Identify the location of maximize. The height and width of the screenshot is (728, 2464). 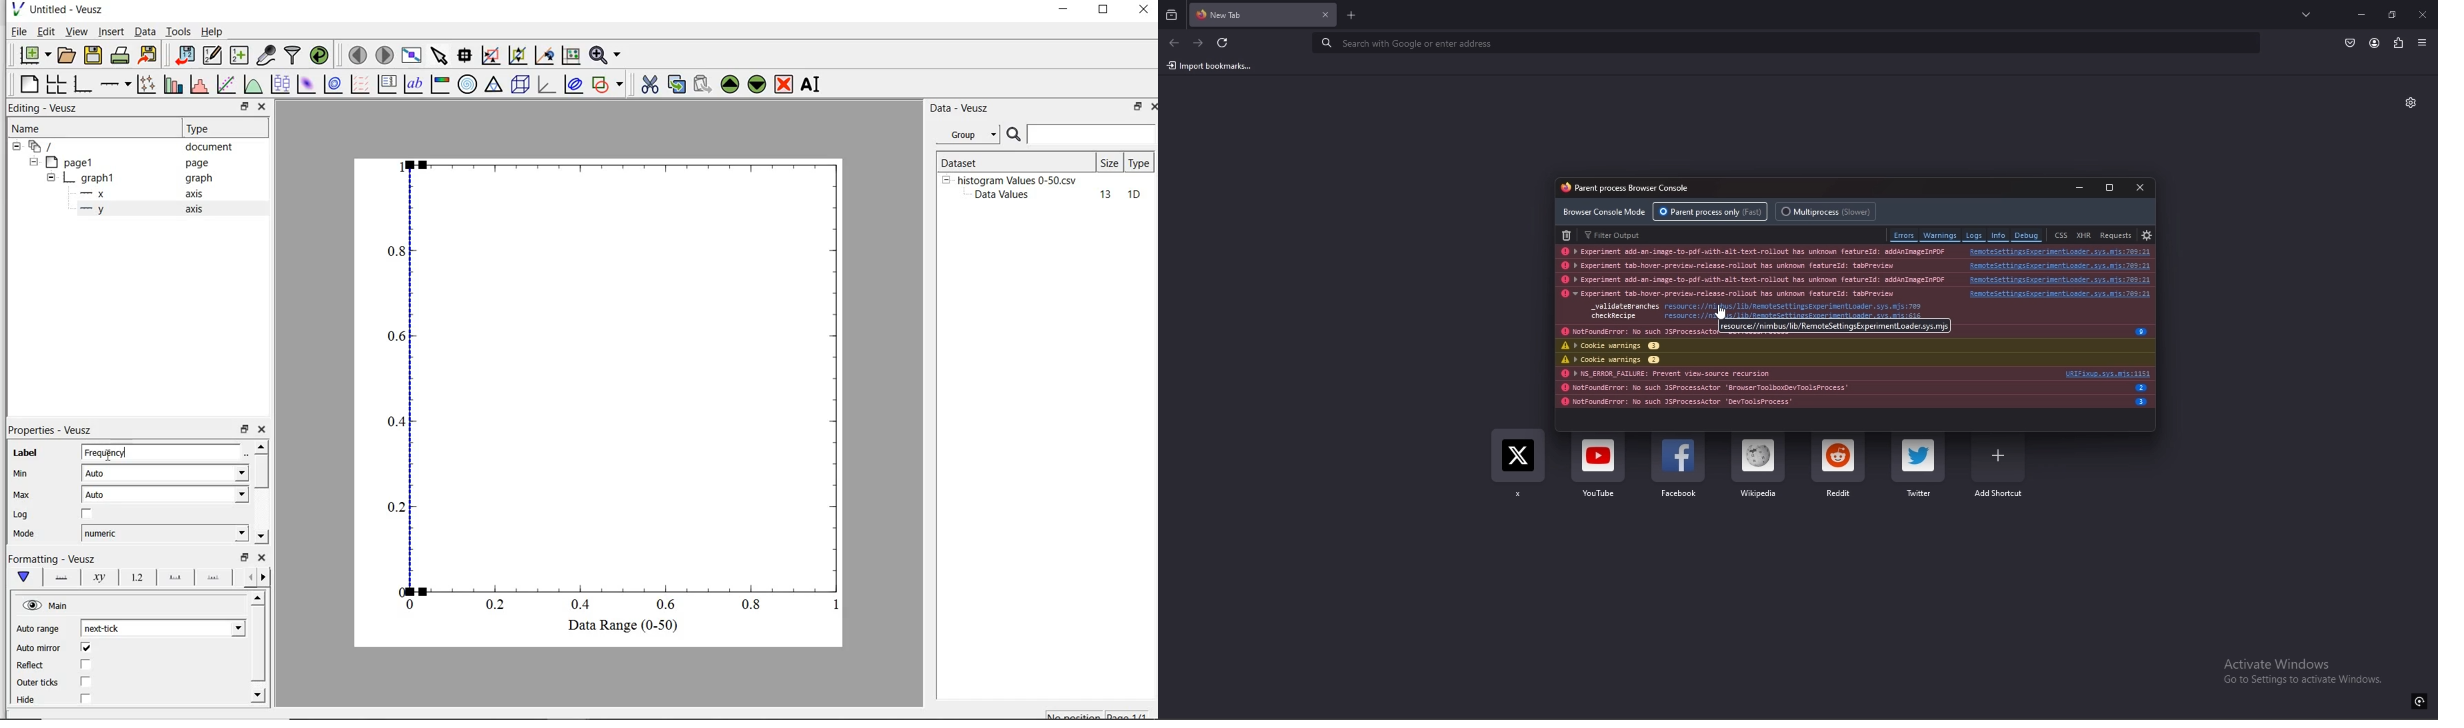
(2110, 188).